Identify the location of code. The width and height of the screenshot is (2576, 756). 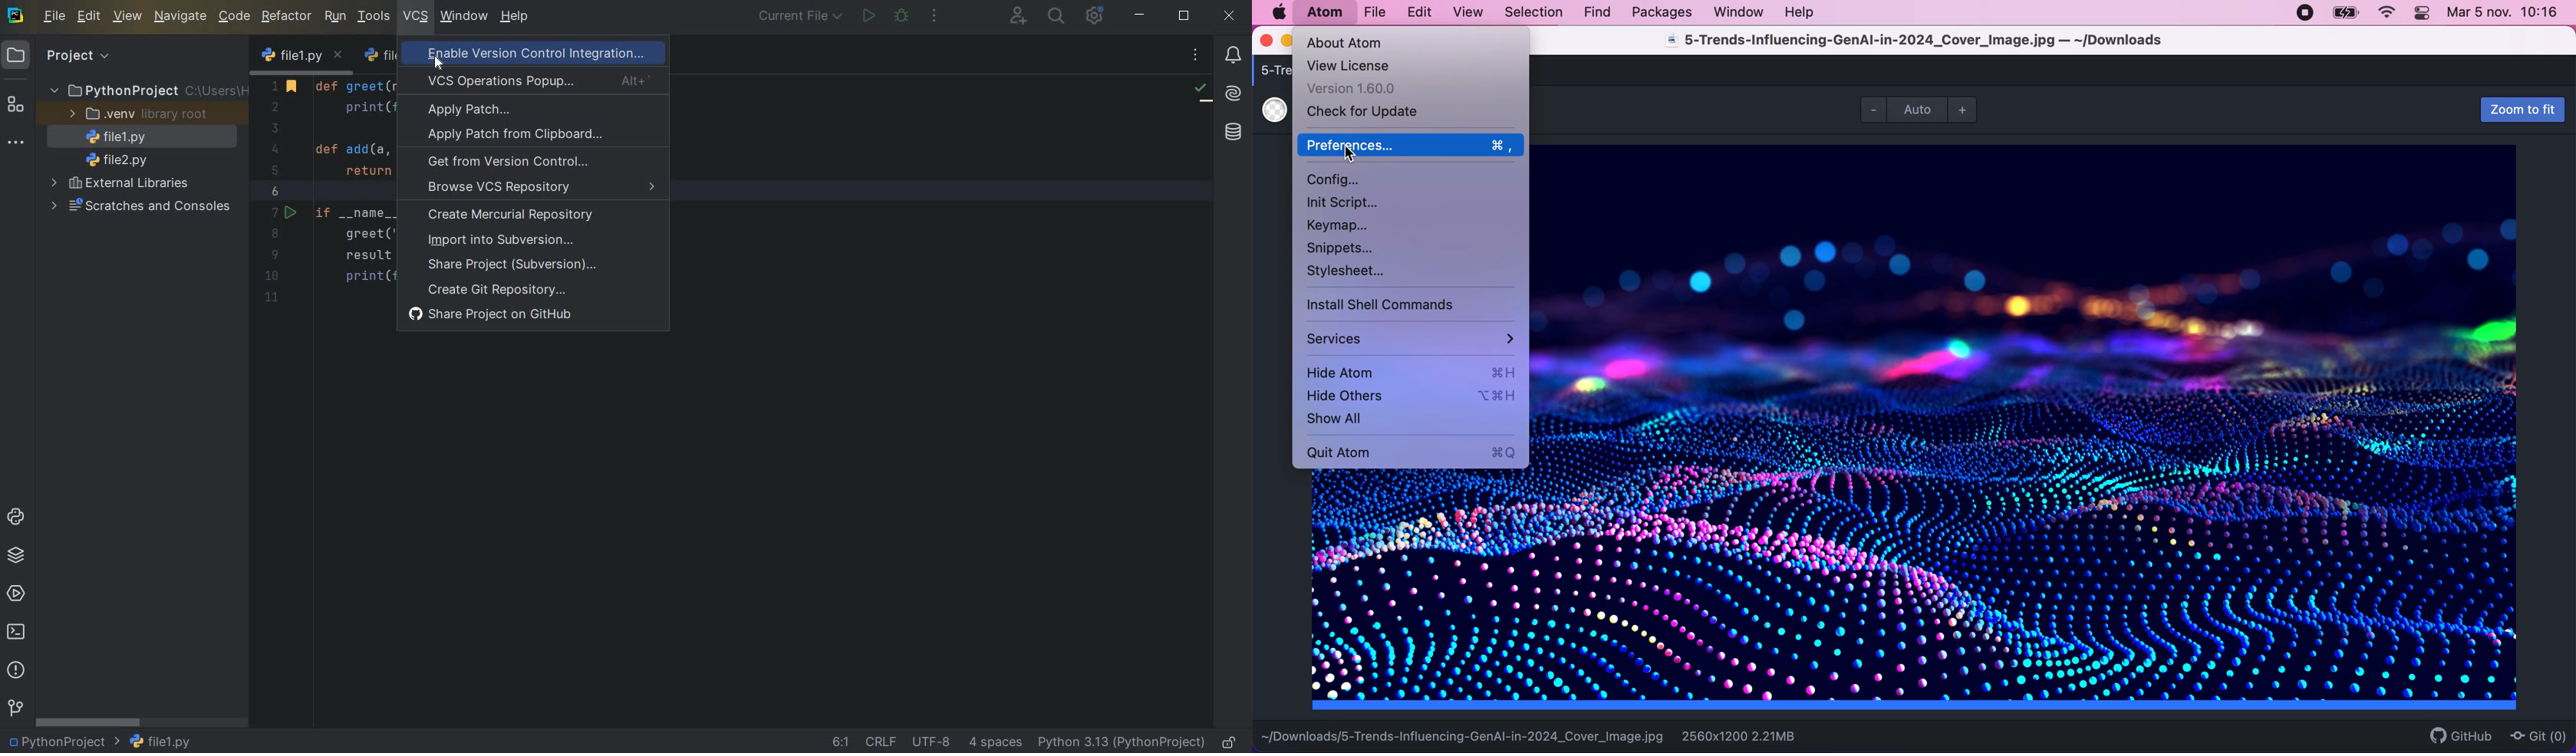
(235, 17).